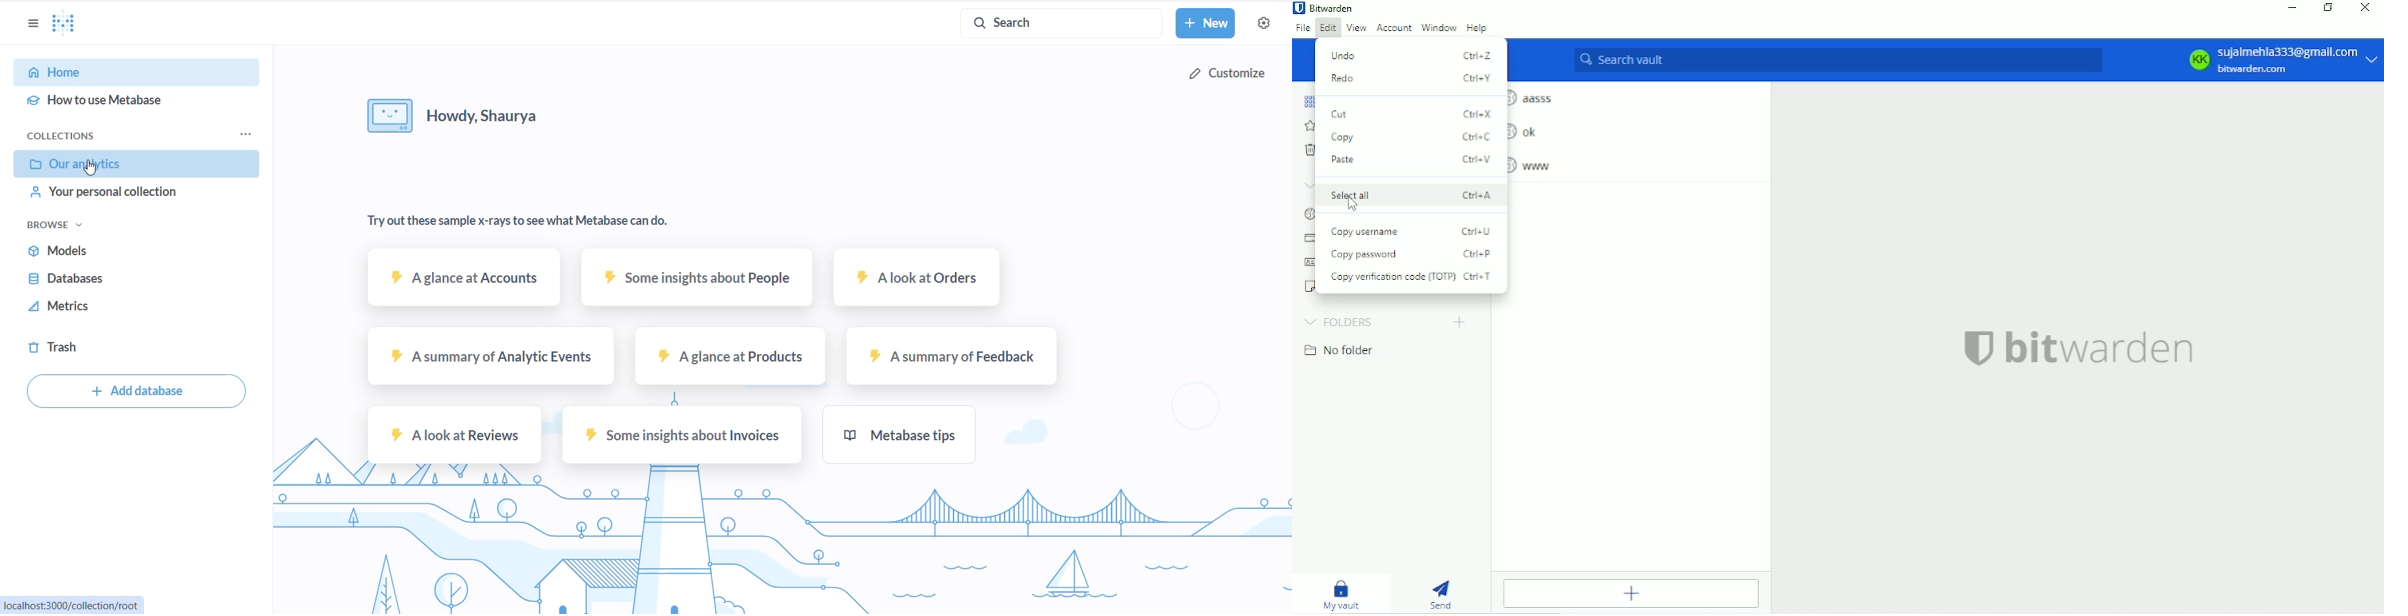 This screenshot has width=2408, height=616. Describe the element at coordinates (1629, 593) in the screenshot. I see `Add item` at that location.